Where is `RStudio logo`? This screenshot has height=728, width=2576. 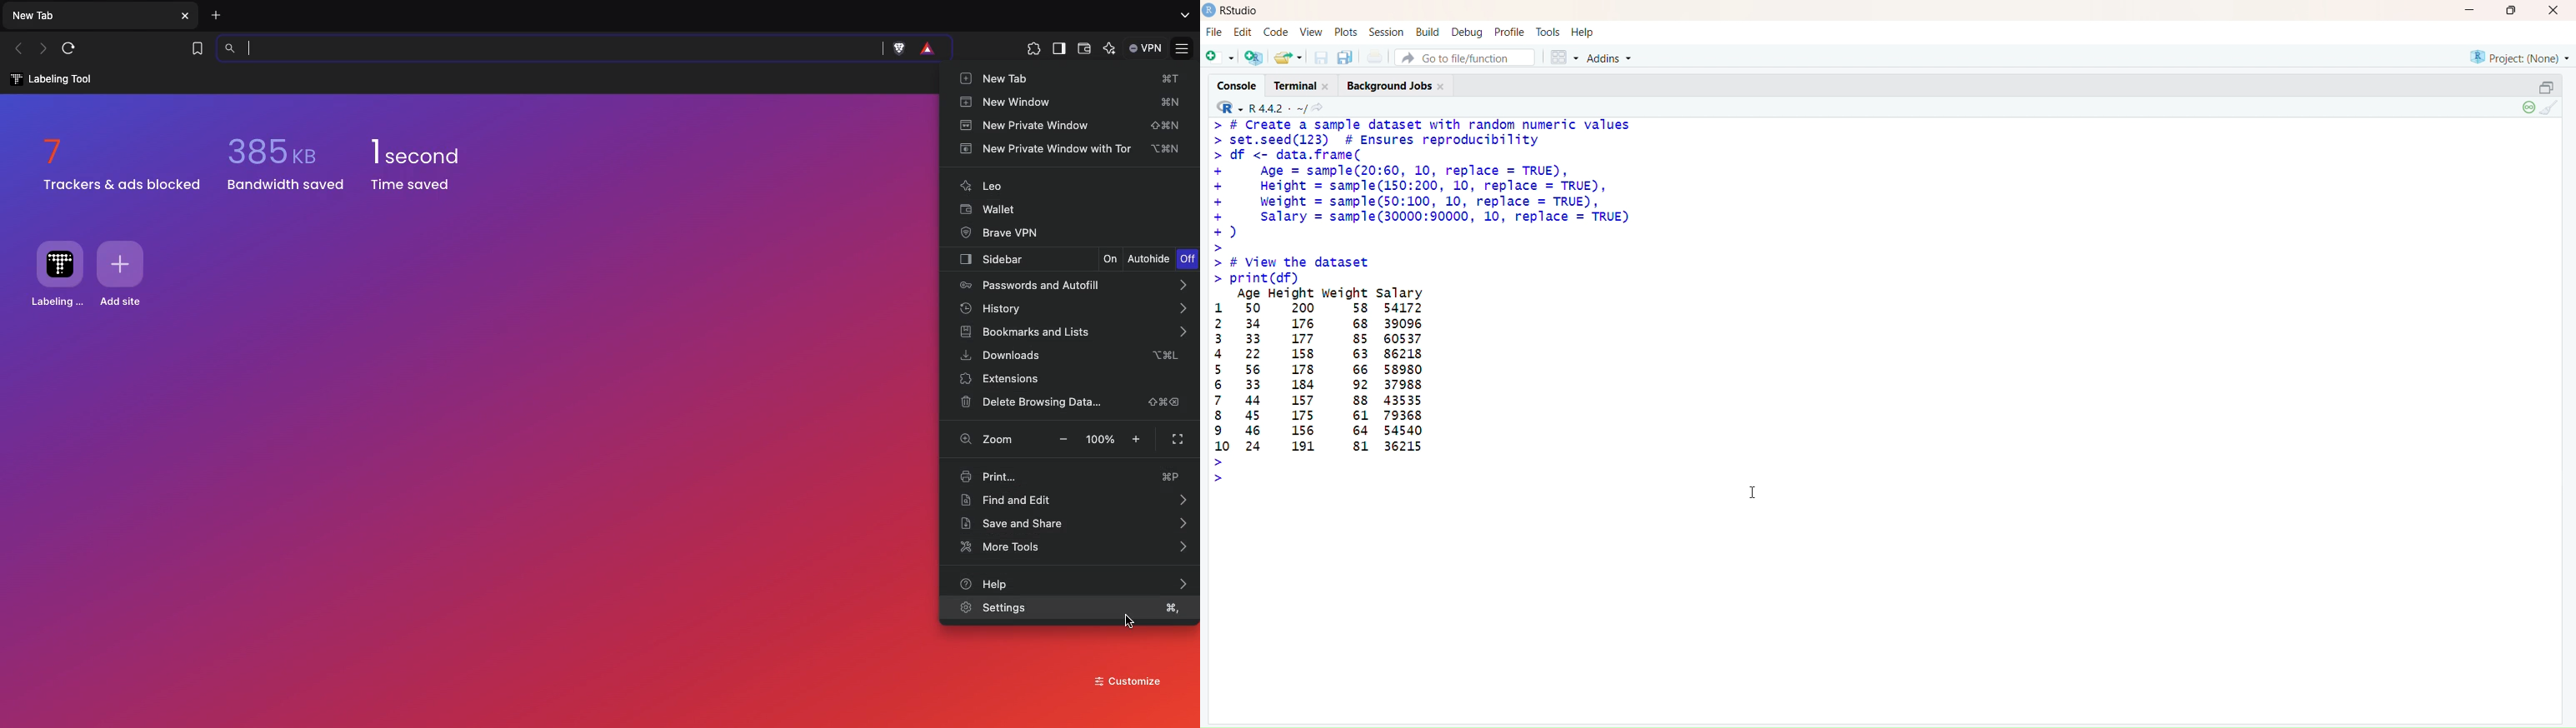 RStudio logo is located at coordinates (1226, 107).